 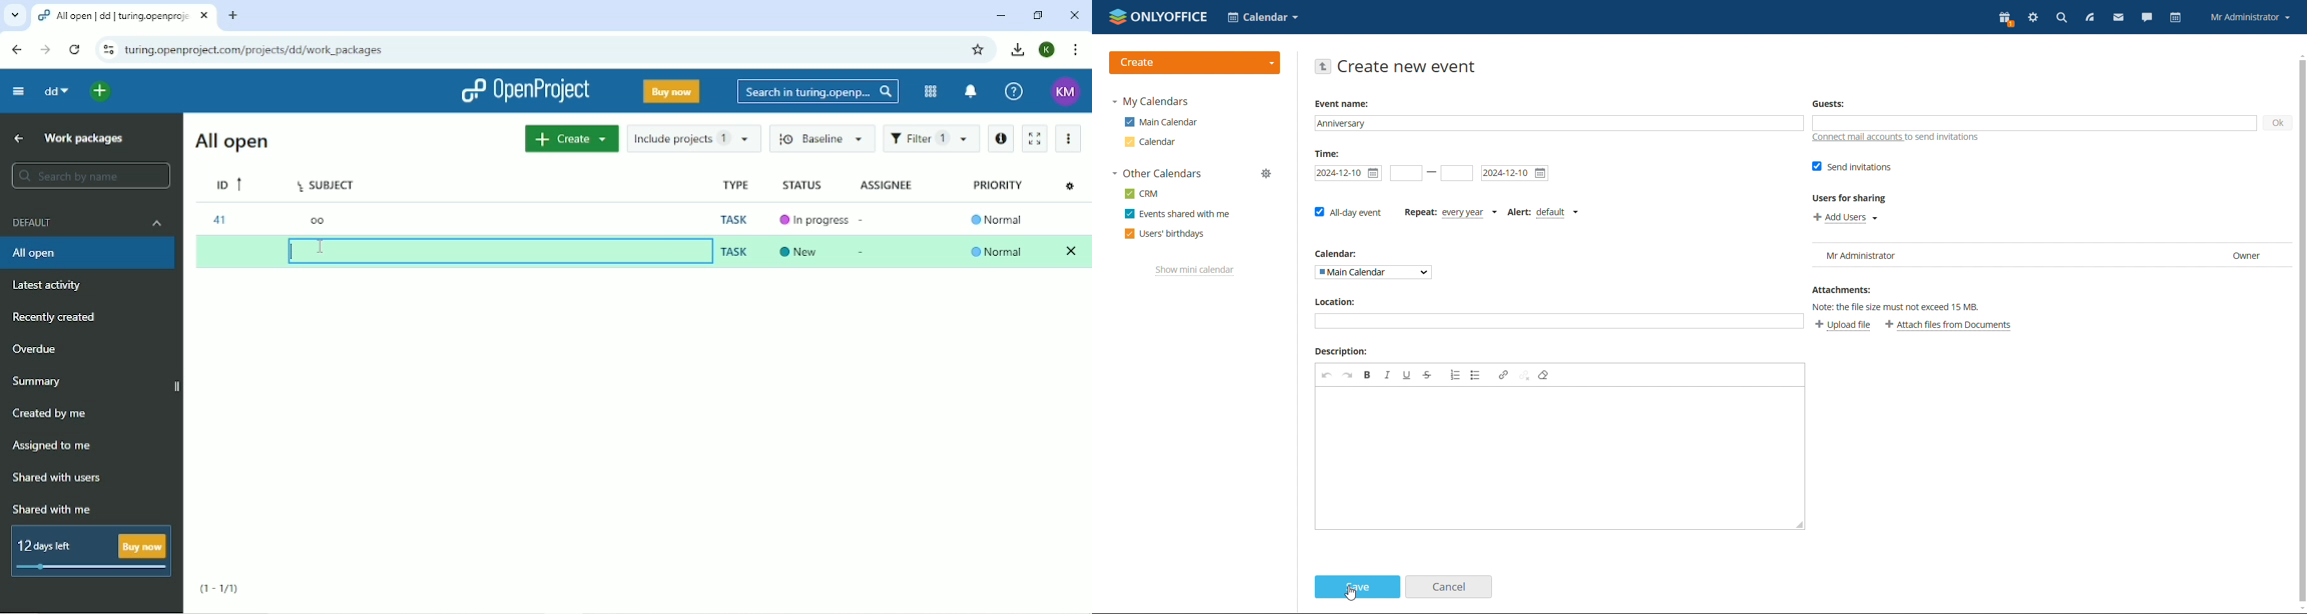 What do you see at coordinates (1551, 322) in the screenshot?
I see `add location` at bounding box center [1551, 322].